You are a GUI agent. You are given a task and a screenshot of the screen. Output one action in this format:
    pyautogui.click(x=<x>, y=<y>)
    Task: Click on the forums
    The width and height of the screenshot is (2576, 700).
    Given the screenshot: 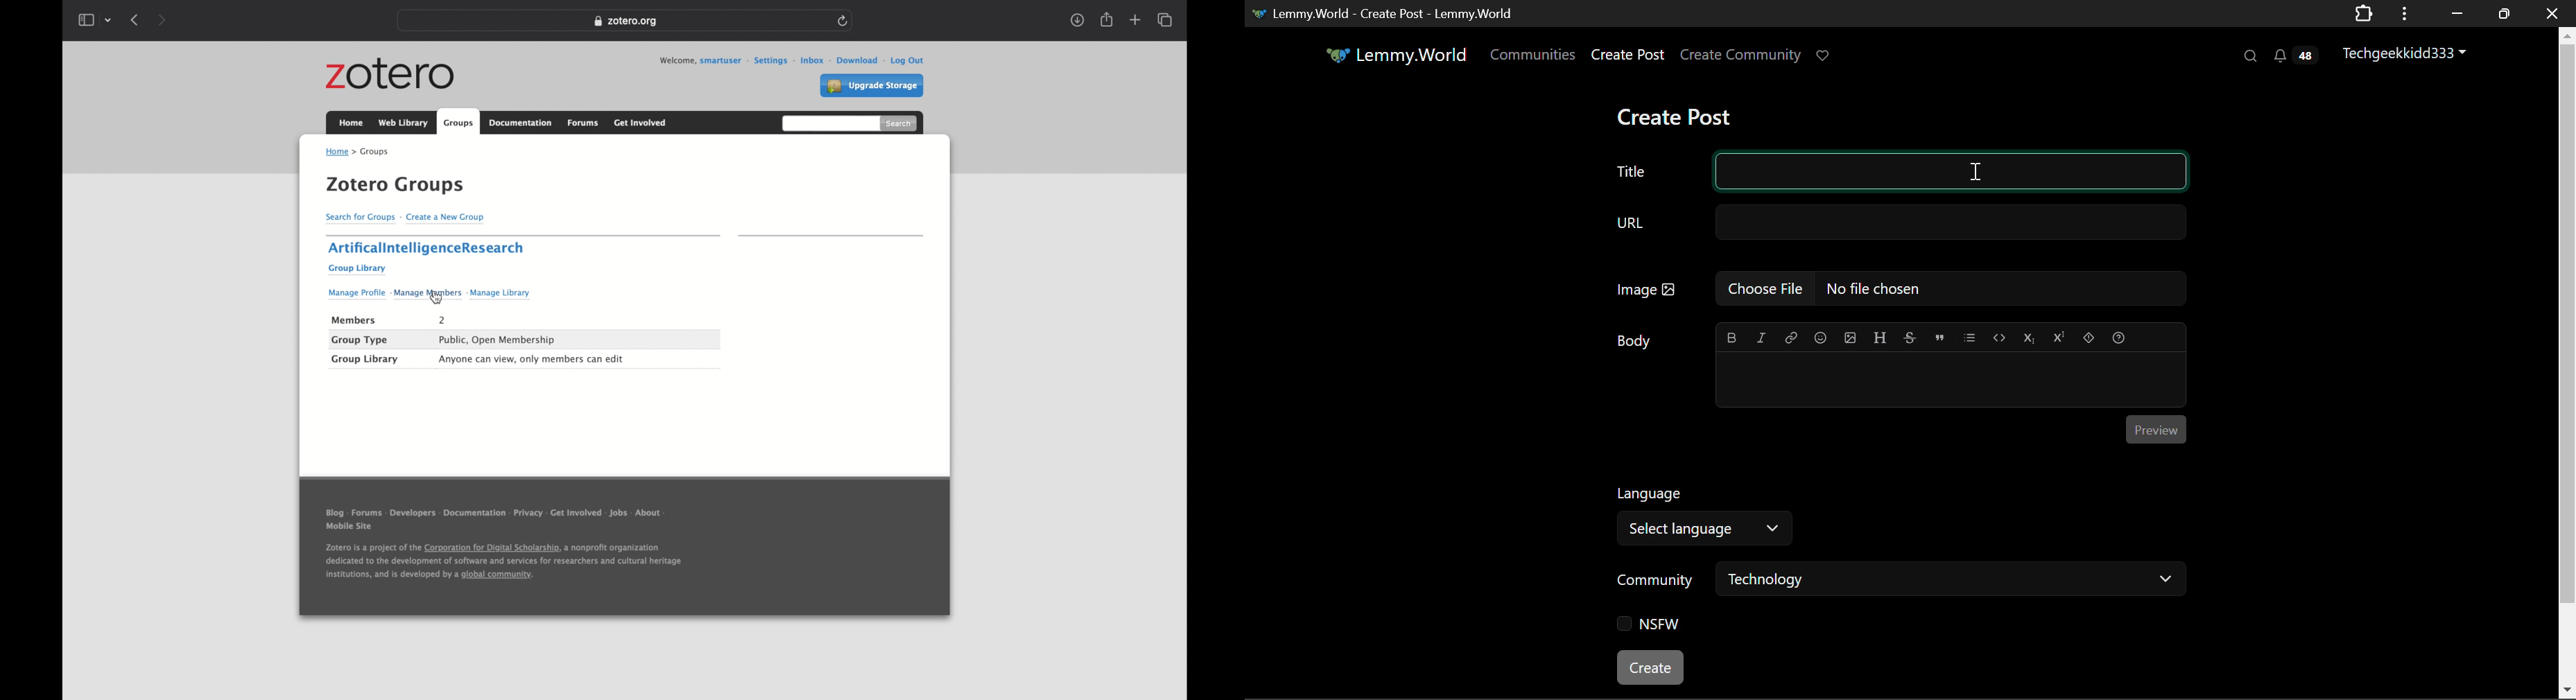 What is the action you would take?
    pyautogui.click(x=366, y=513)
    